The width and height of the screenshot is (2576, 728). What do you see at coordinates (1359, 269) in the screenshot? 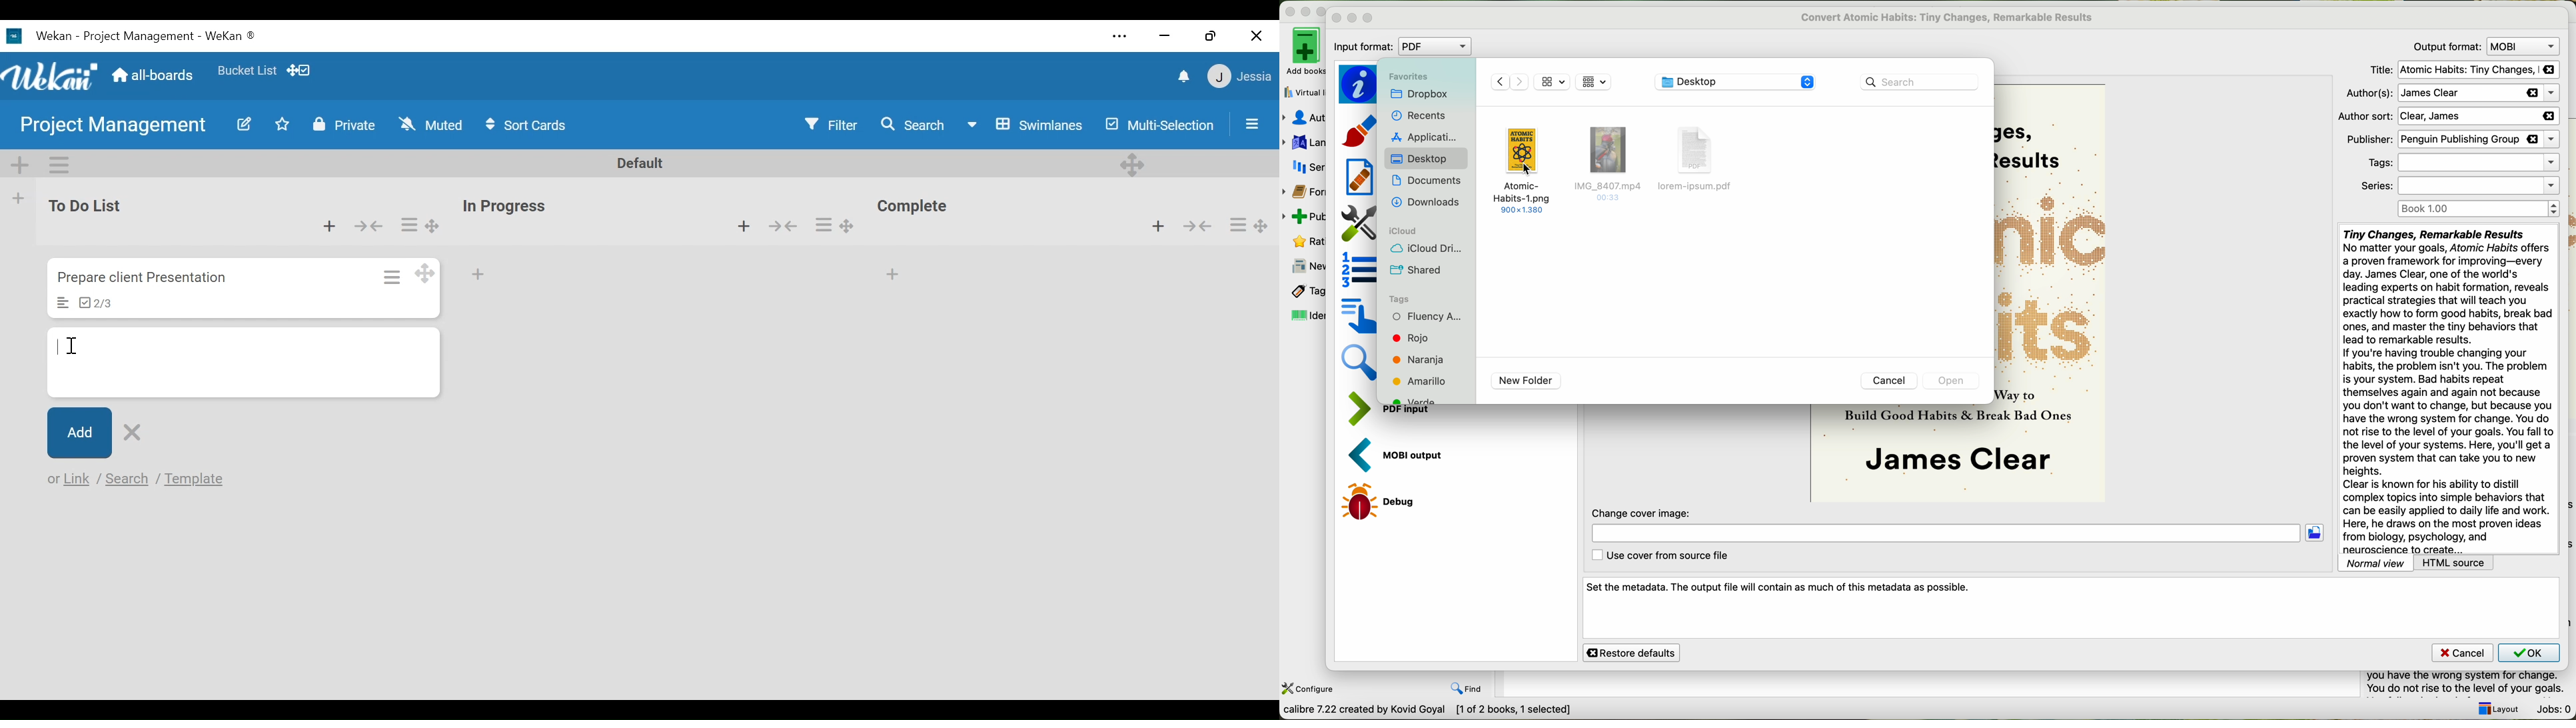
I see `structure detection` at bounding box center [1359, 269].